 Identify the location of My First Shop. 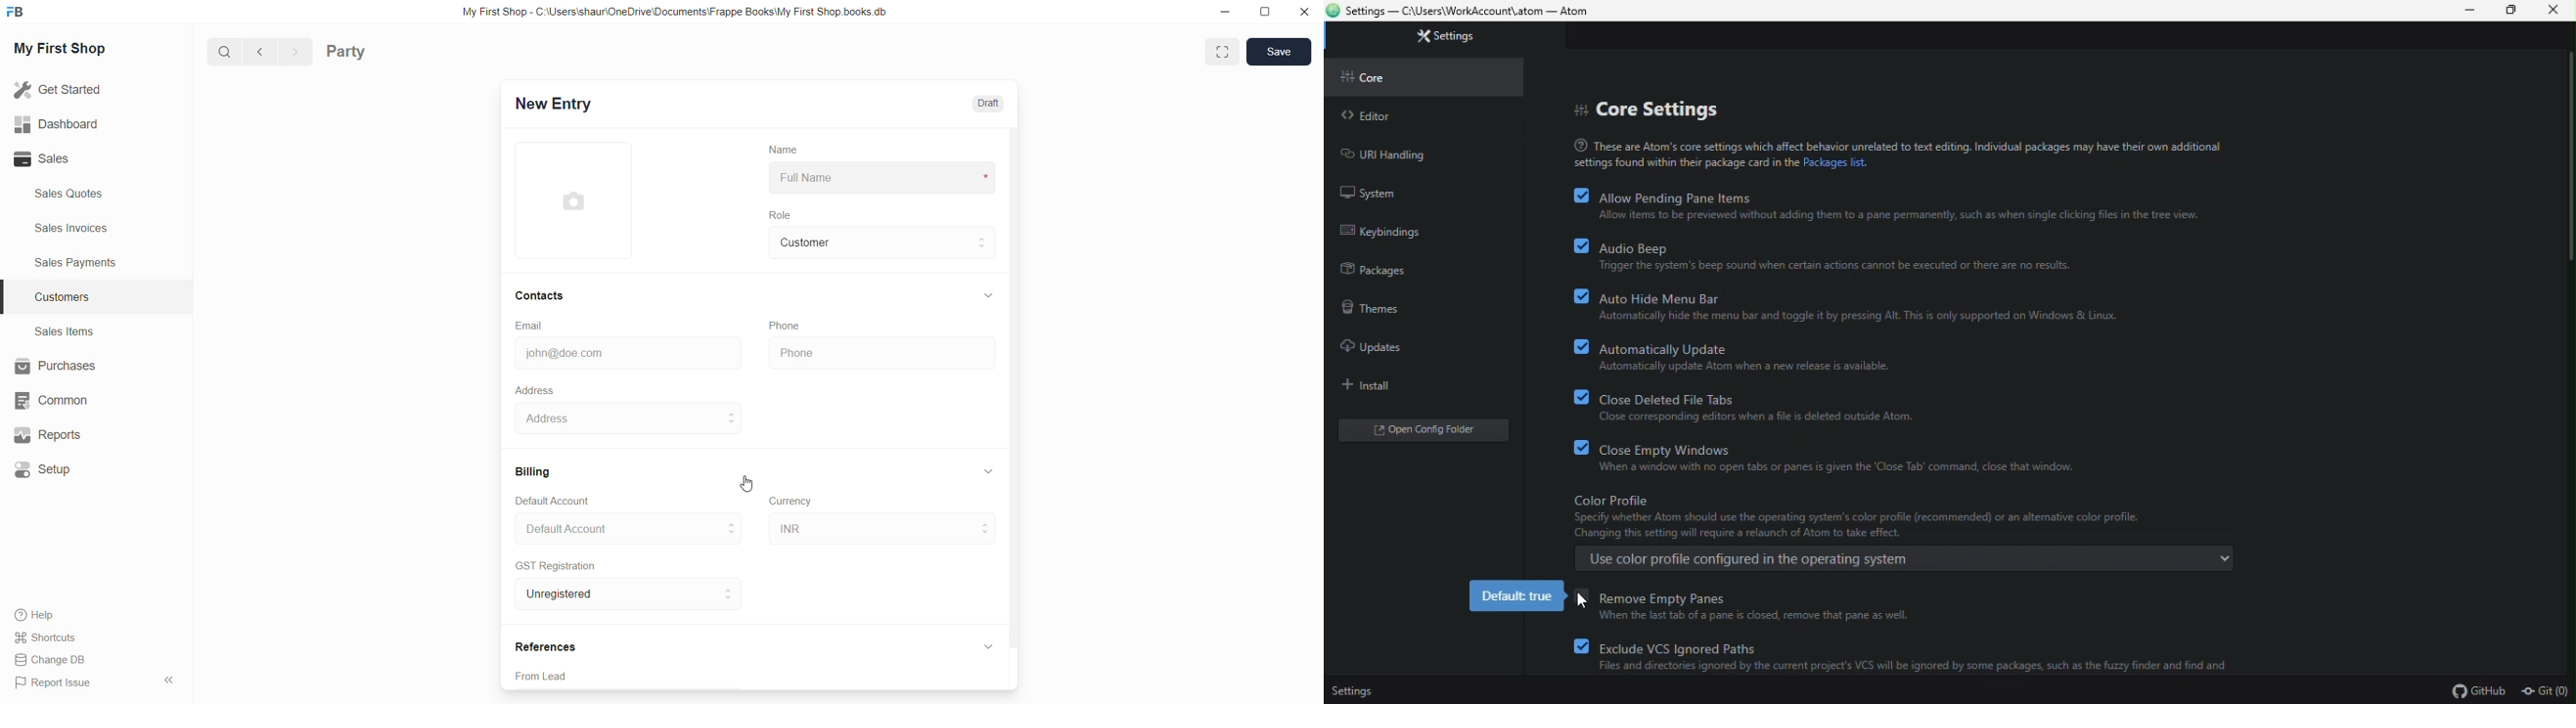
(76, 52).